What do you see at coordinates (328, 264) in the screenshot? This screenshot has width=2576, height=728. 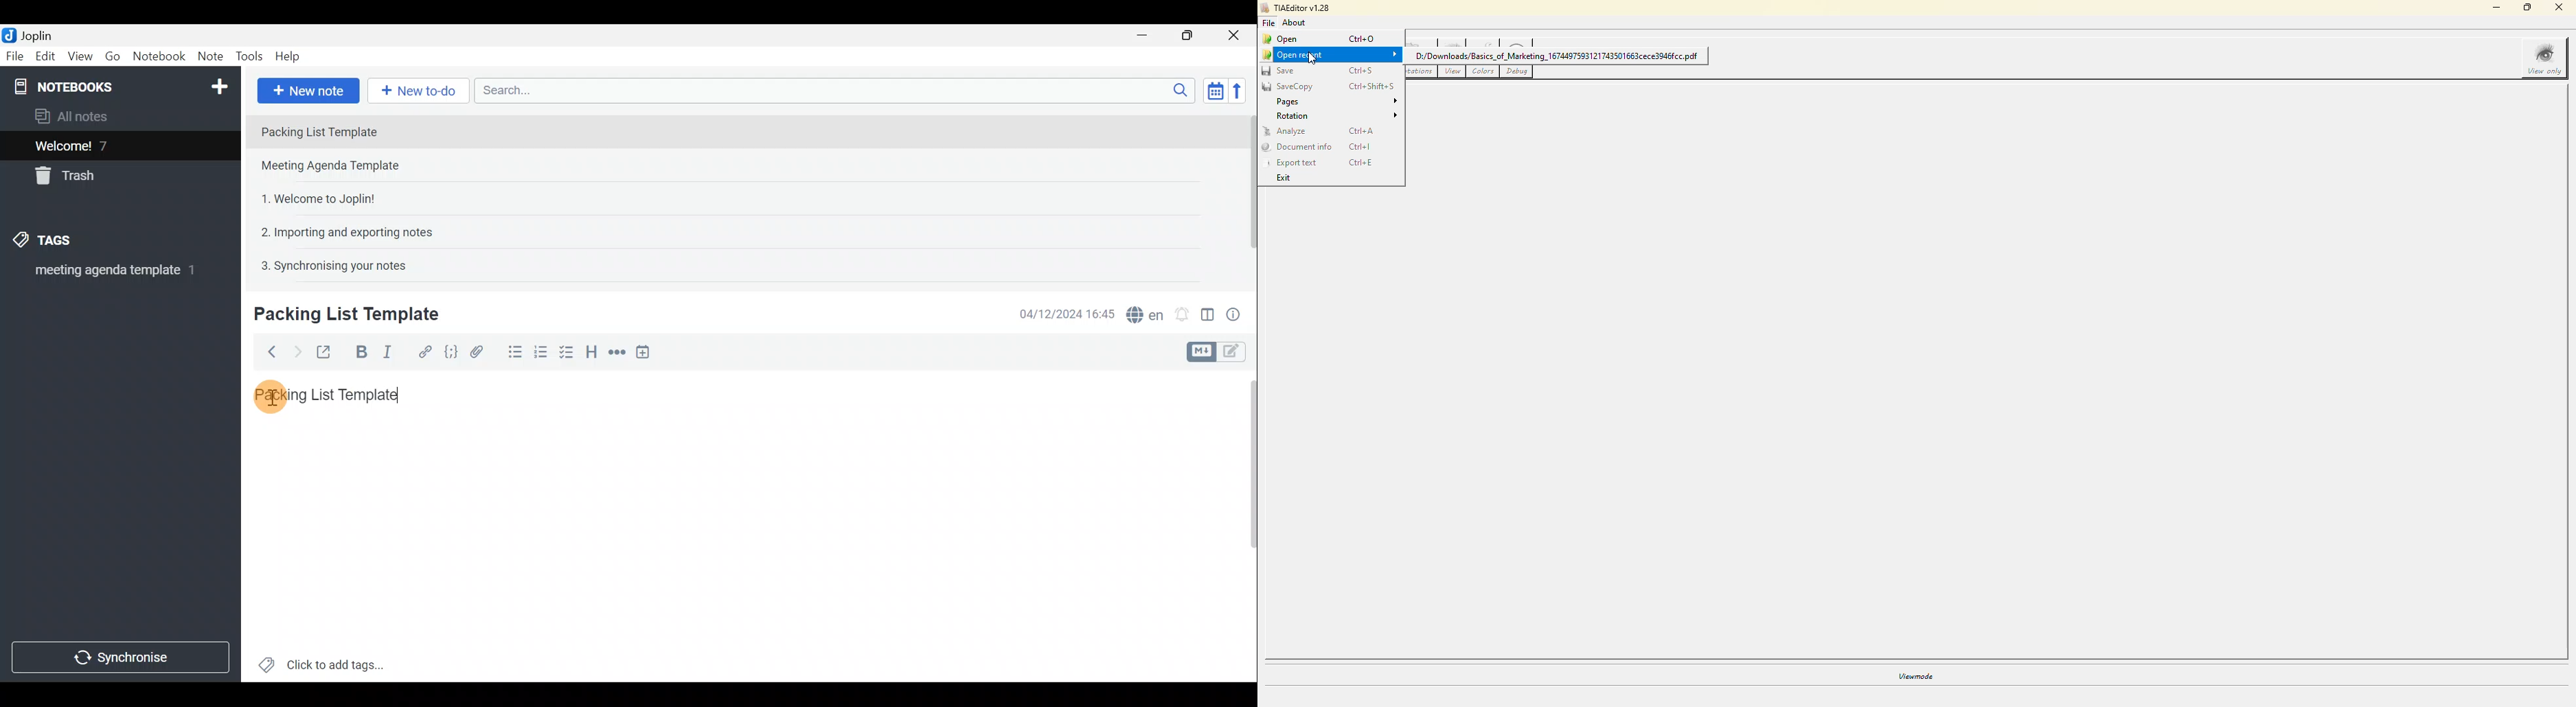 I see `Note 5` at bounding box center [328, 264].